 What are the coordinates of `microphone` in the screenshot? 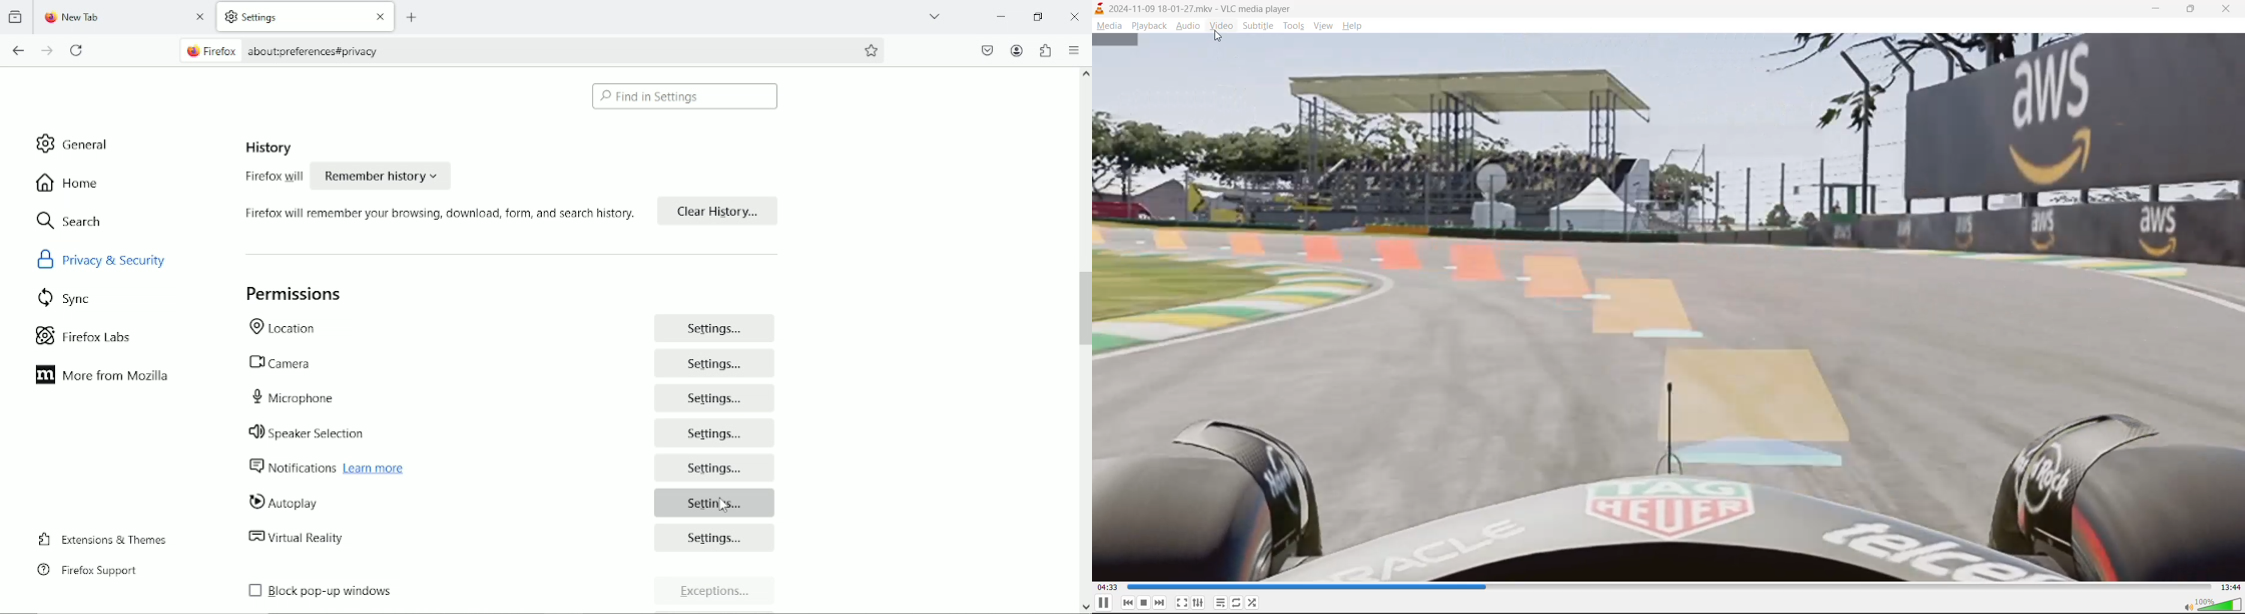 It's located at (376, 396).